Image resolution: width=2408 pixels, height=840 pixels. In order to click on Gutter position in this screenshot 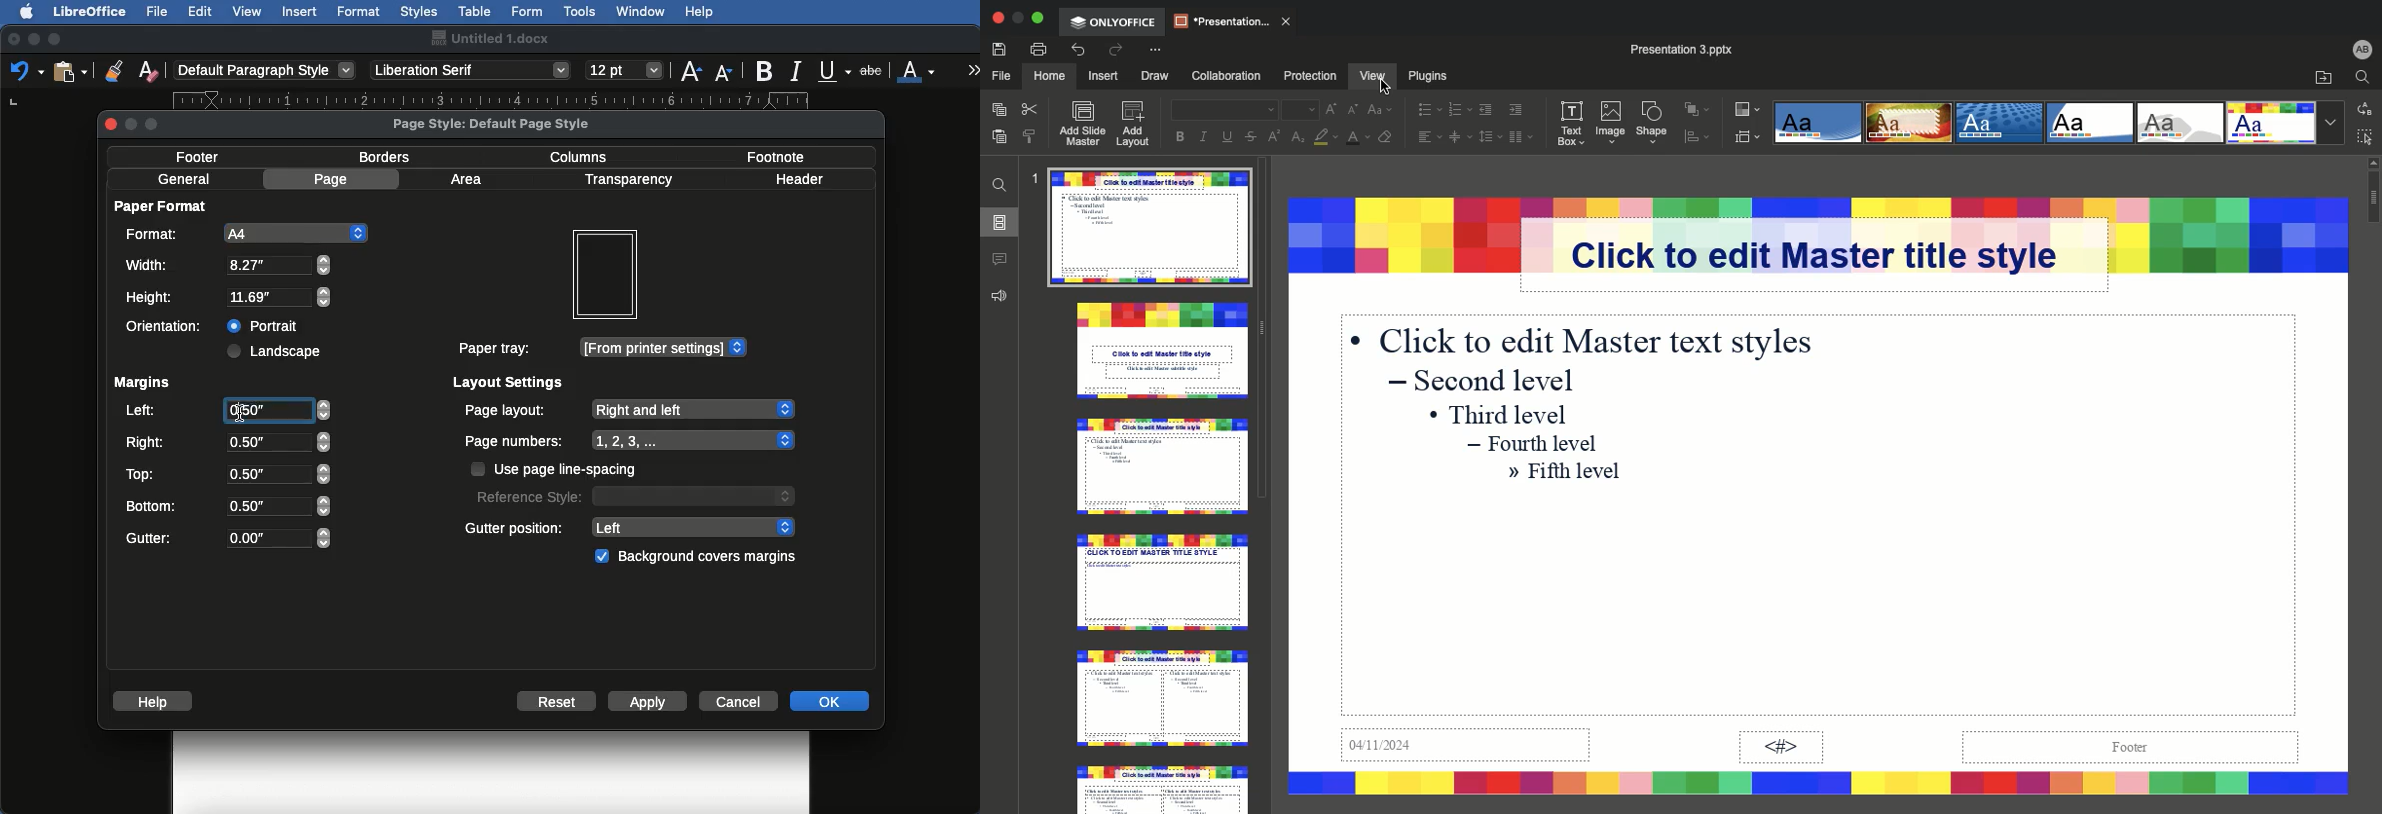, I will do `click(631, 526)`.